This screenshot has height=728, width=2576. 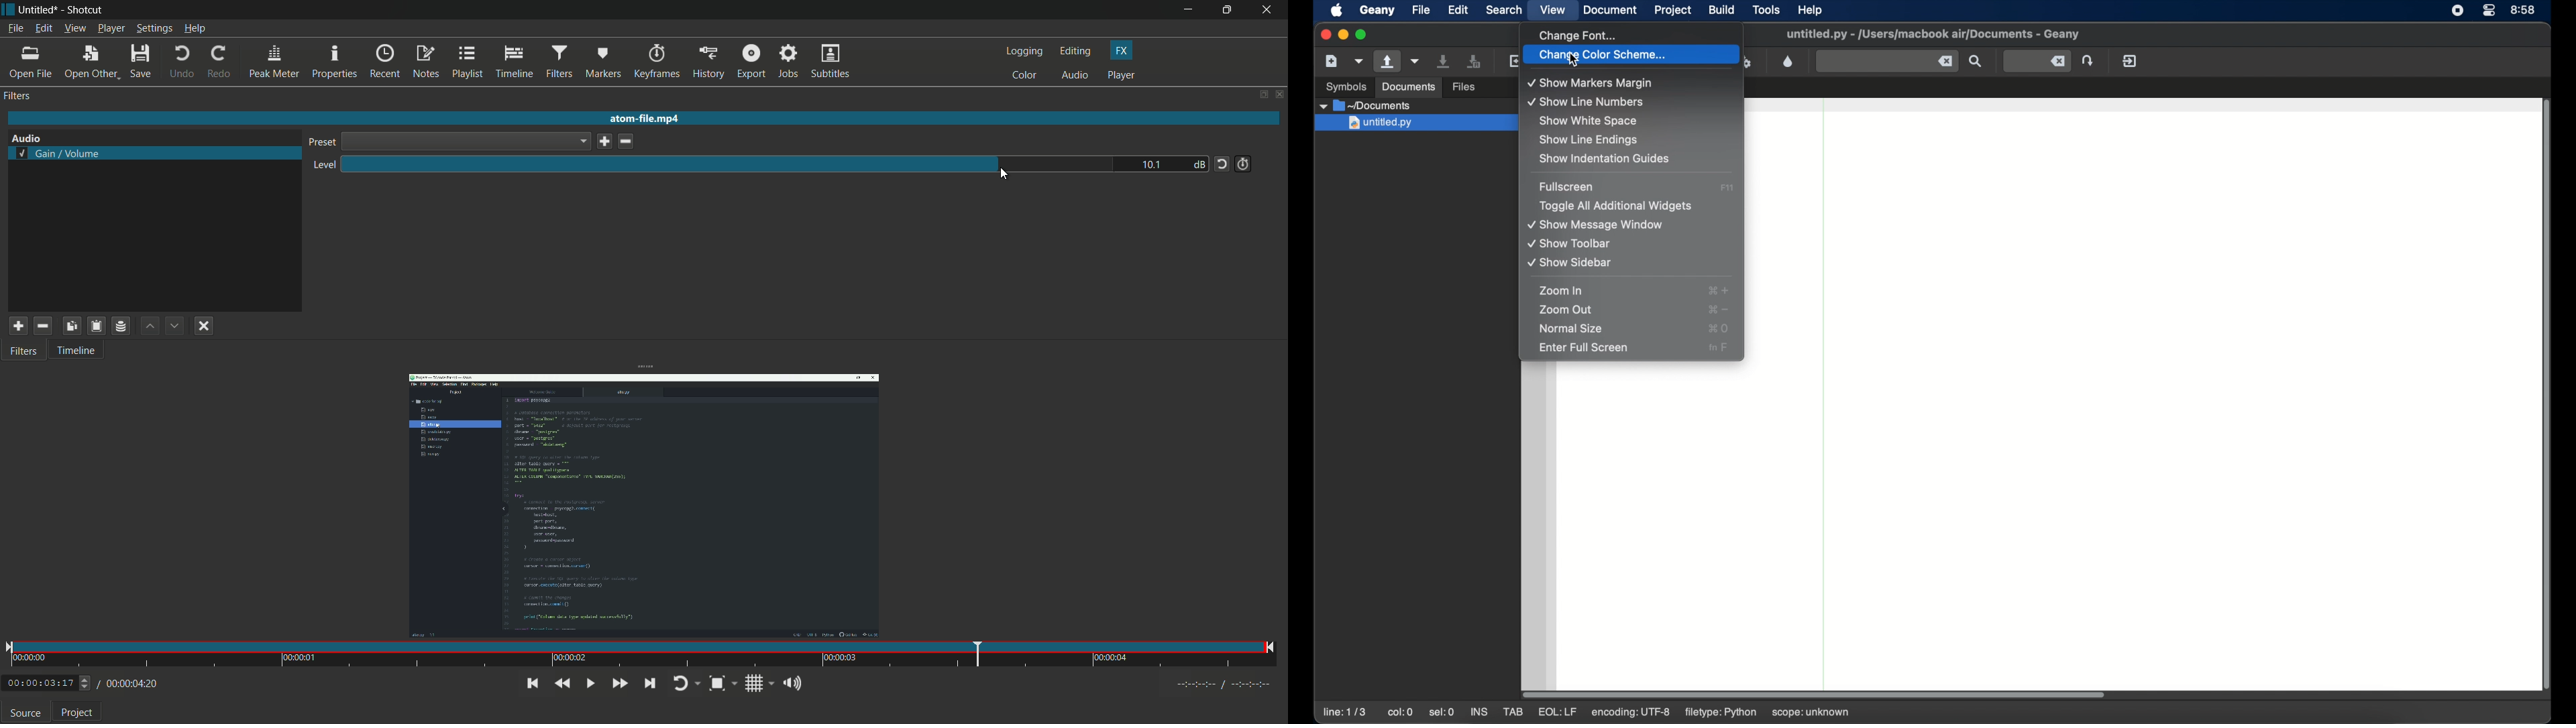 What do you see at coordinates (122, 325) in the screenshot?
I see `save filter set` at bounding box center [122, 325].